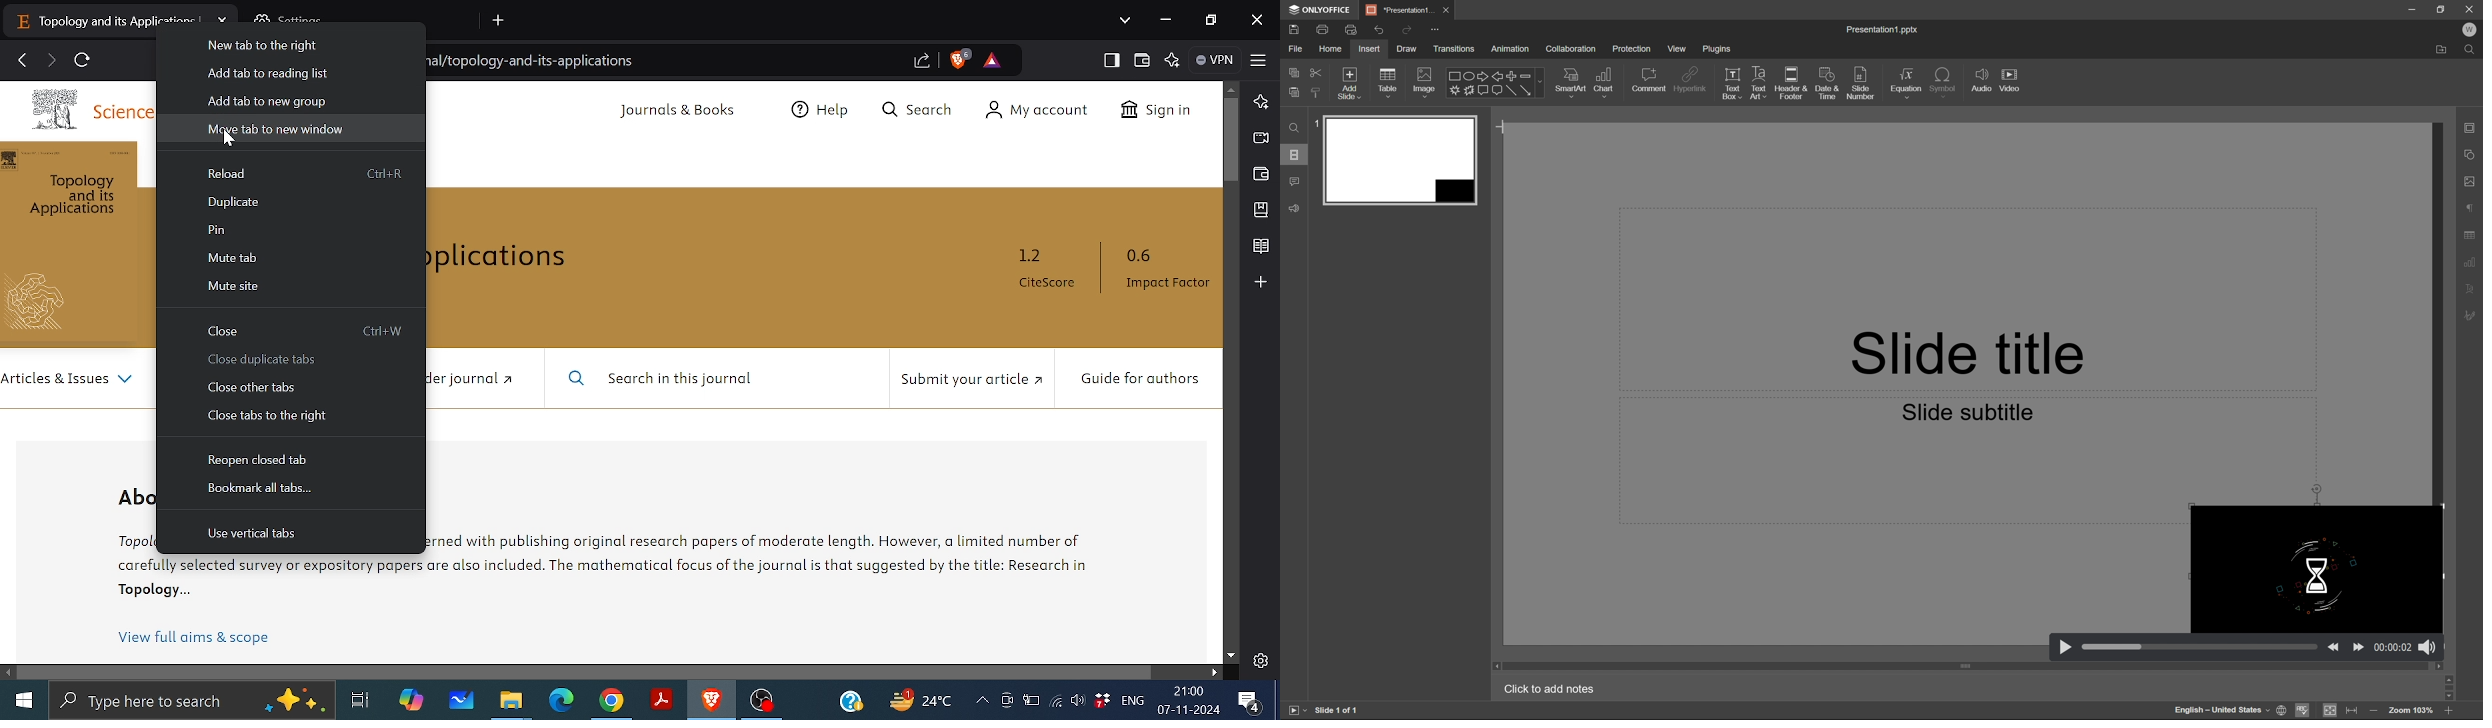 The image size is (2492, 728). What do you see at coordinates (1512, 49) in the screenshot?
I see `animation` at bounding box center [1512, 49].